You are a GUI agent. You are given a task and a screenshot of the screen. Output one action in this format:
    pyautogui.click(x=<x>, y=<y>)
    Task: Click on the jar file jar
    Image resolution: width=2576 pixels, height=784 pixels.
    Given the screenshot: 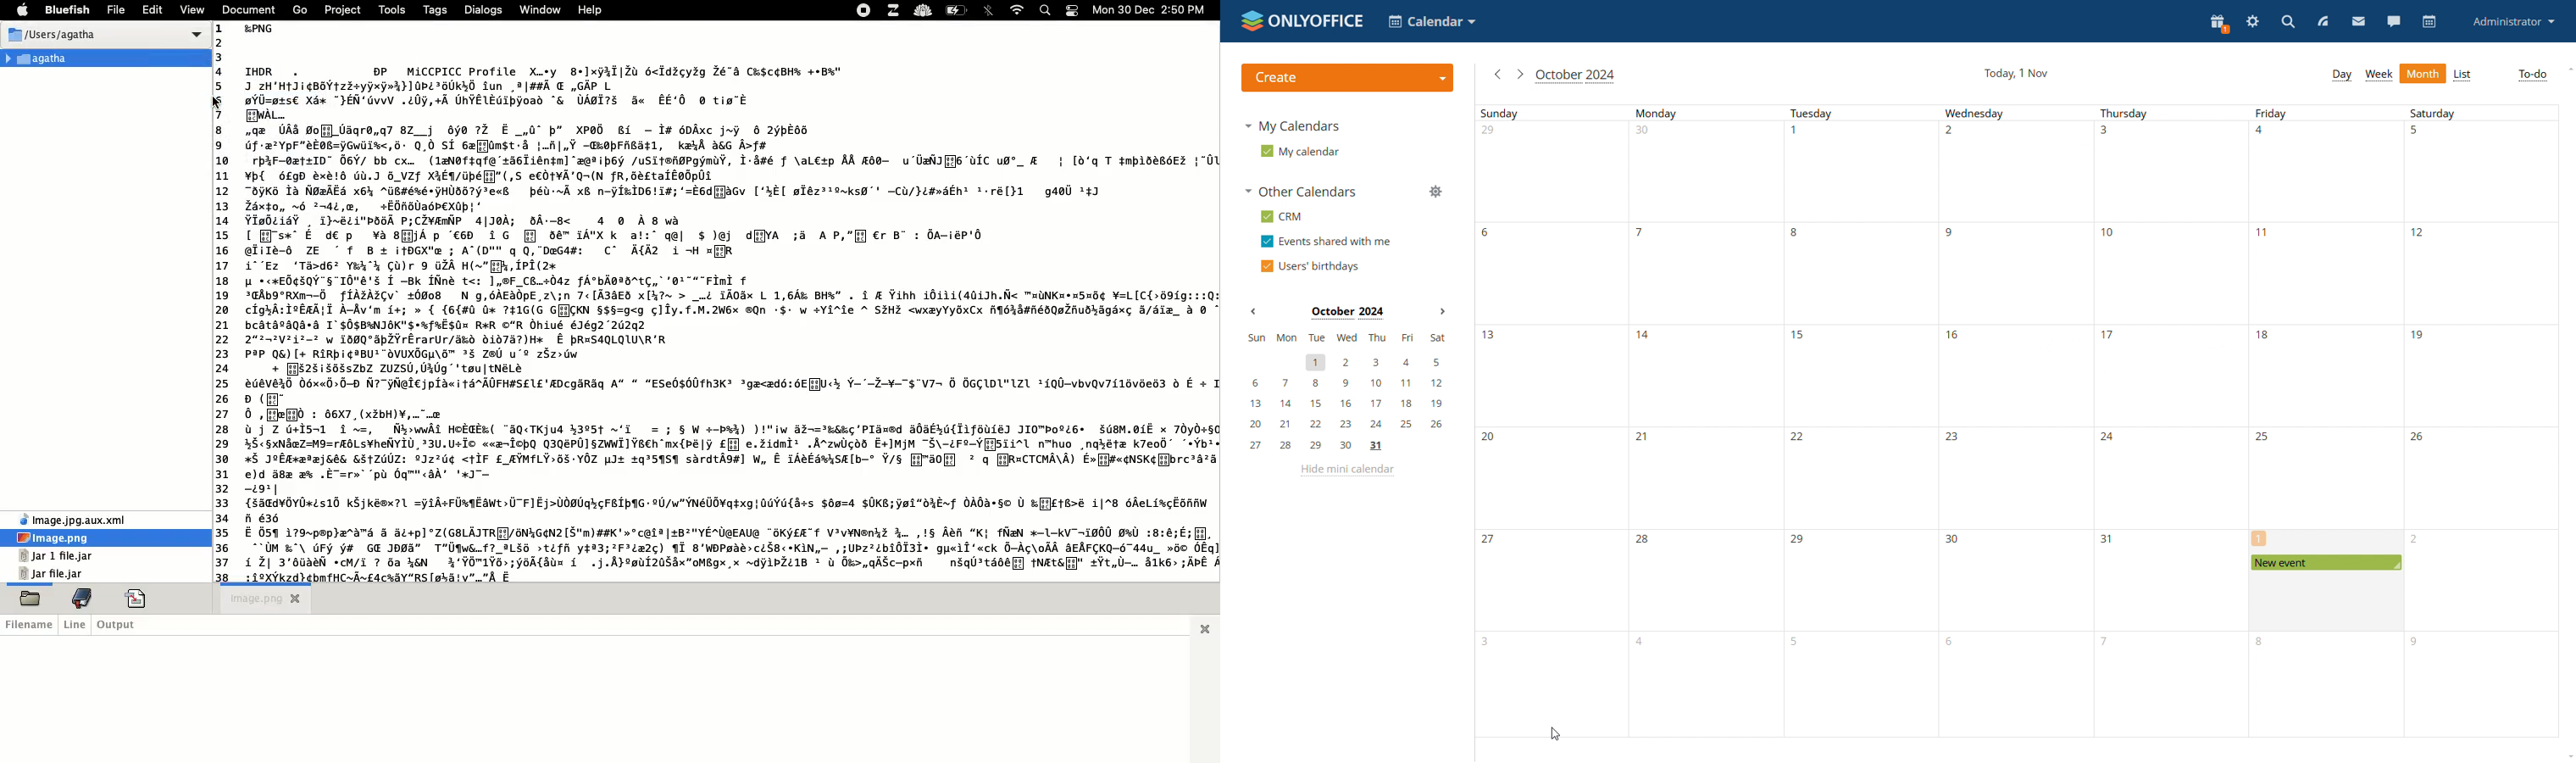 What is the action you would take?
    pyautogui.click(x=54, y=575)
    